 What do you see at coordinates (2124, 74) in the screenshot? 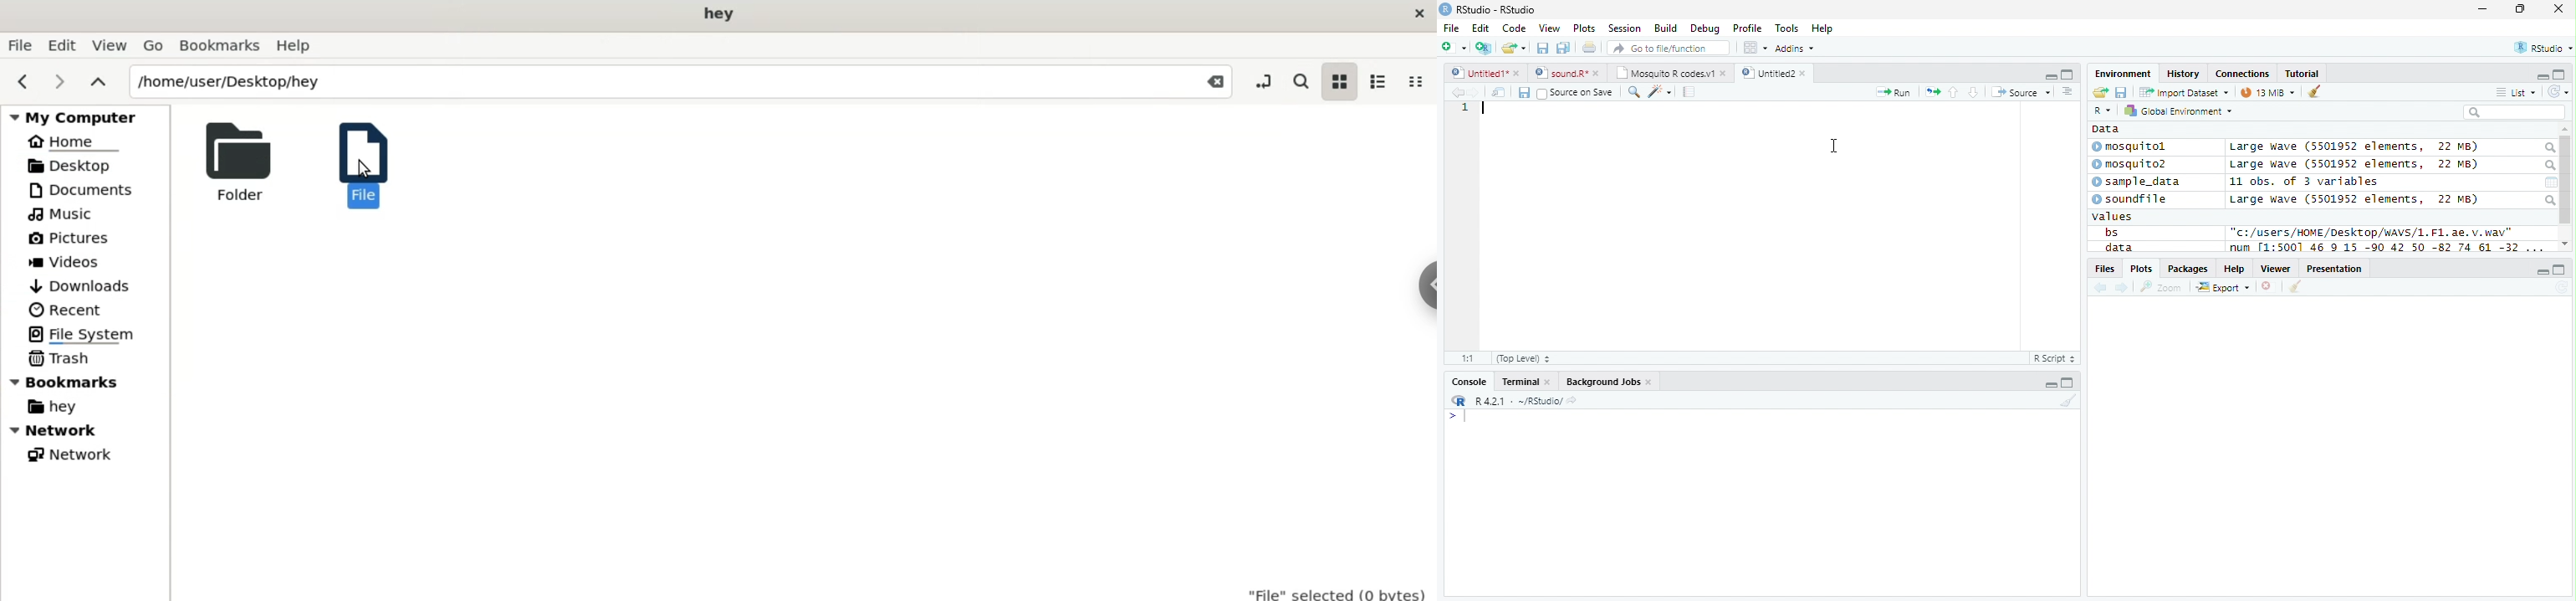
I see `Environment` at bounding box center [2124, 74].